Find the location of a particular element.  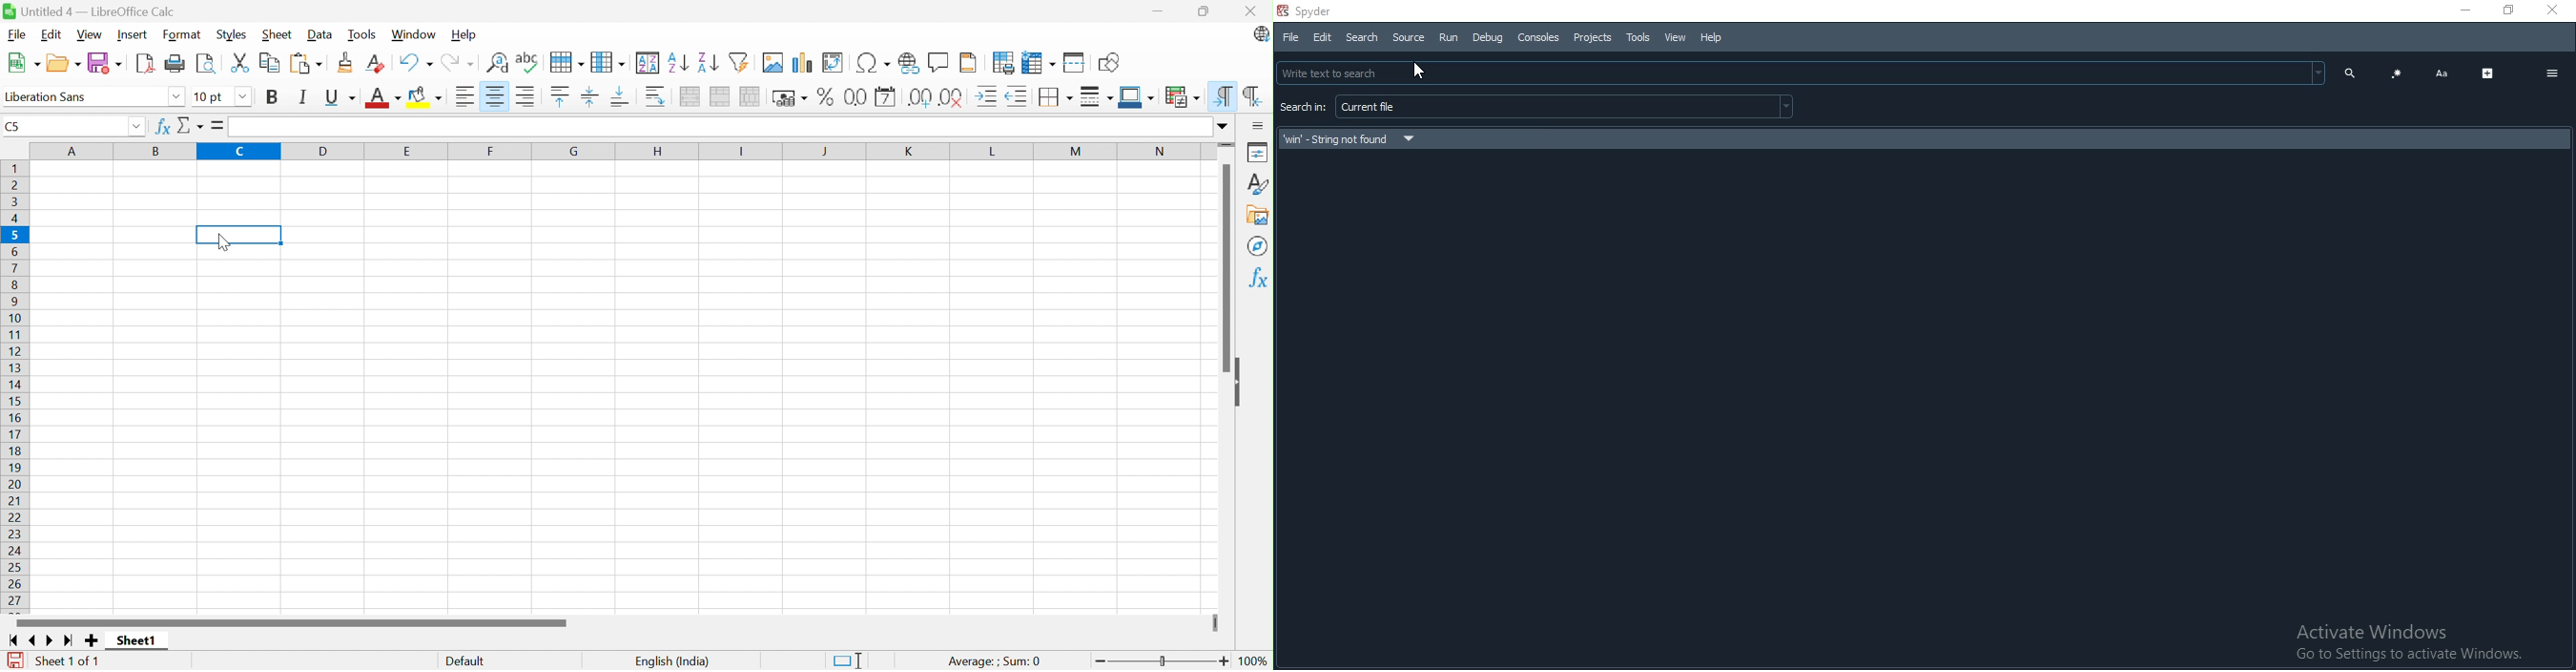

Freeze Rows and Columns is located at coordinates (1040, 62).